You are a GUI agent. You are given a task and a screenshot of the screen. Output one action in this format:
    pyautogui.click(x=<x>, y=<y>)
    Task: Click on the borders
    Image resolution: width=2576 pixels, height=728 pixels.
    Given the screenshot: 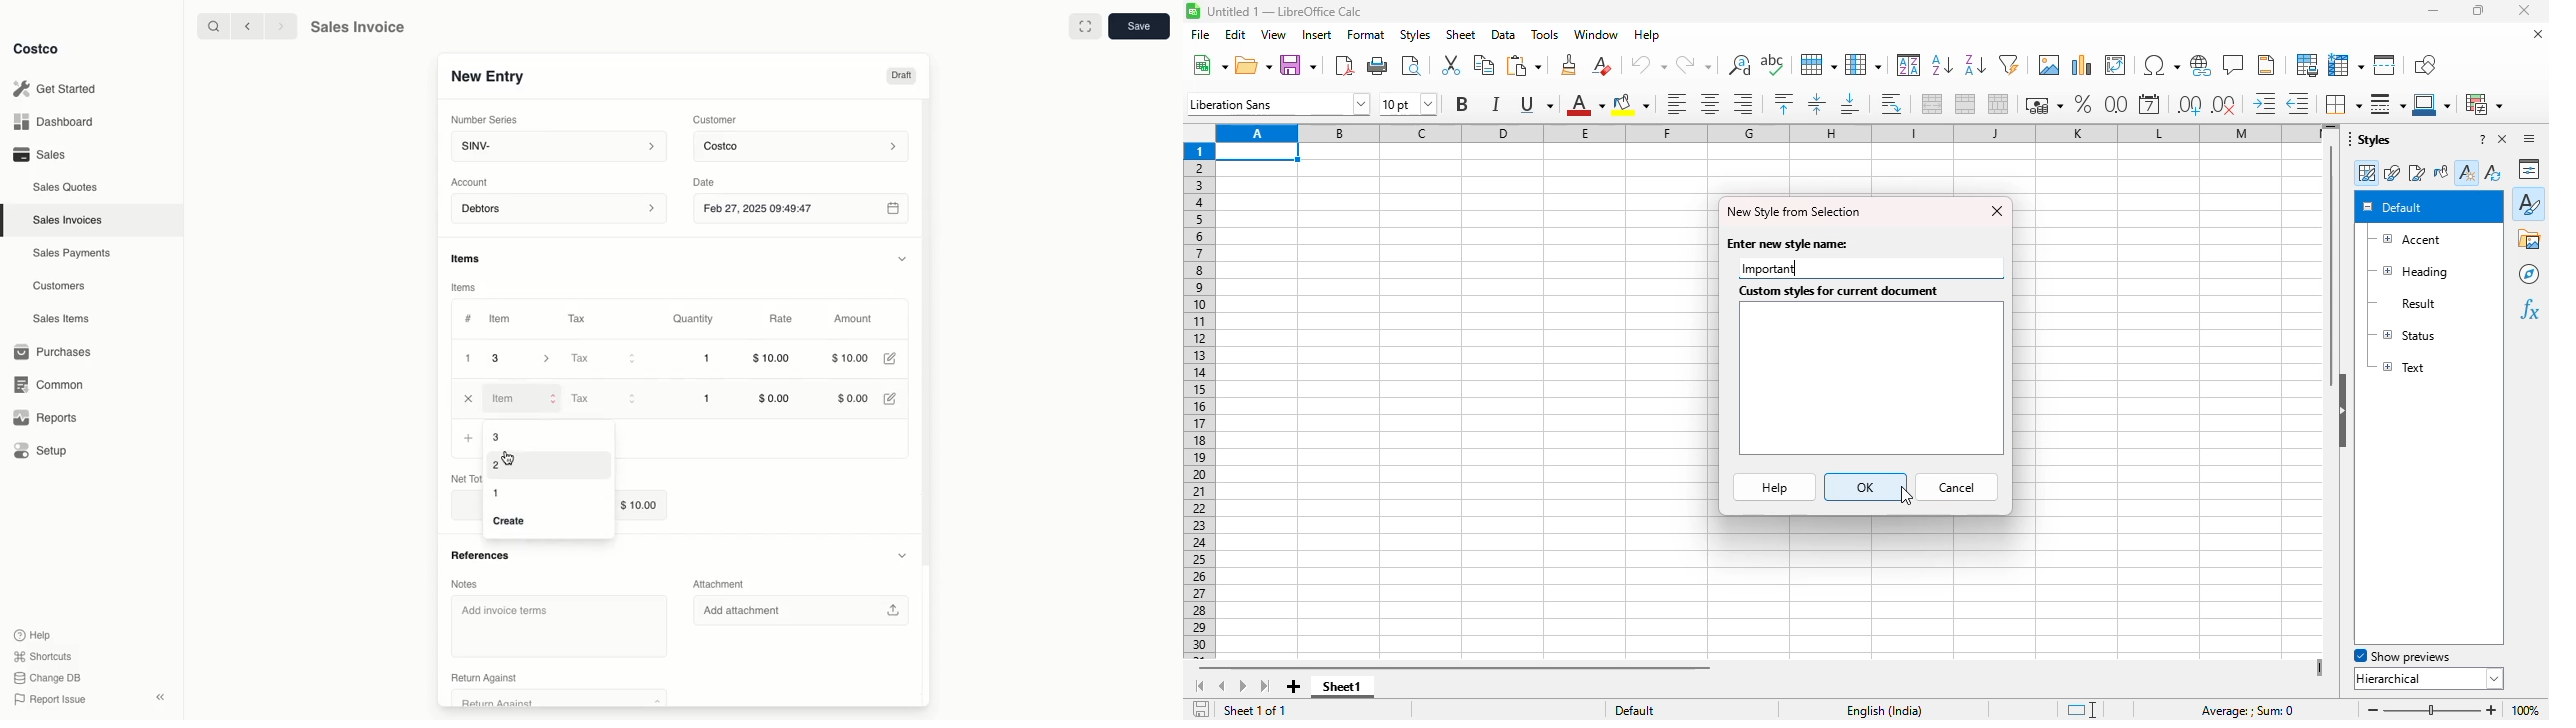 What is the action you would take?
    pyautogui.click(x=2342, y=103)
    